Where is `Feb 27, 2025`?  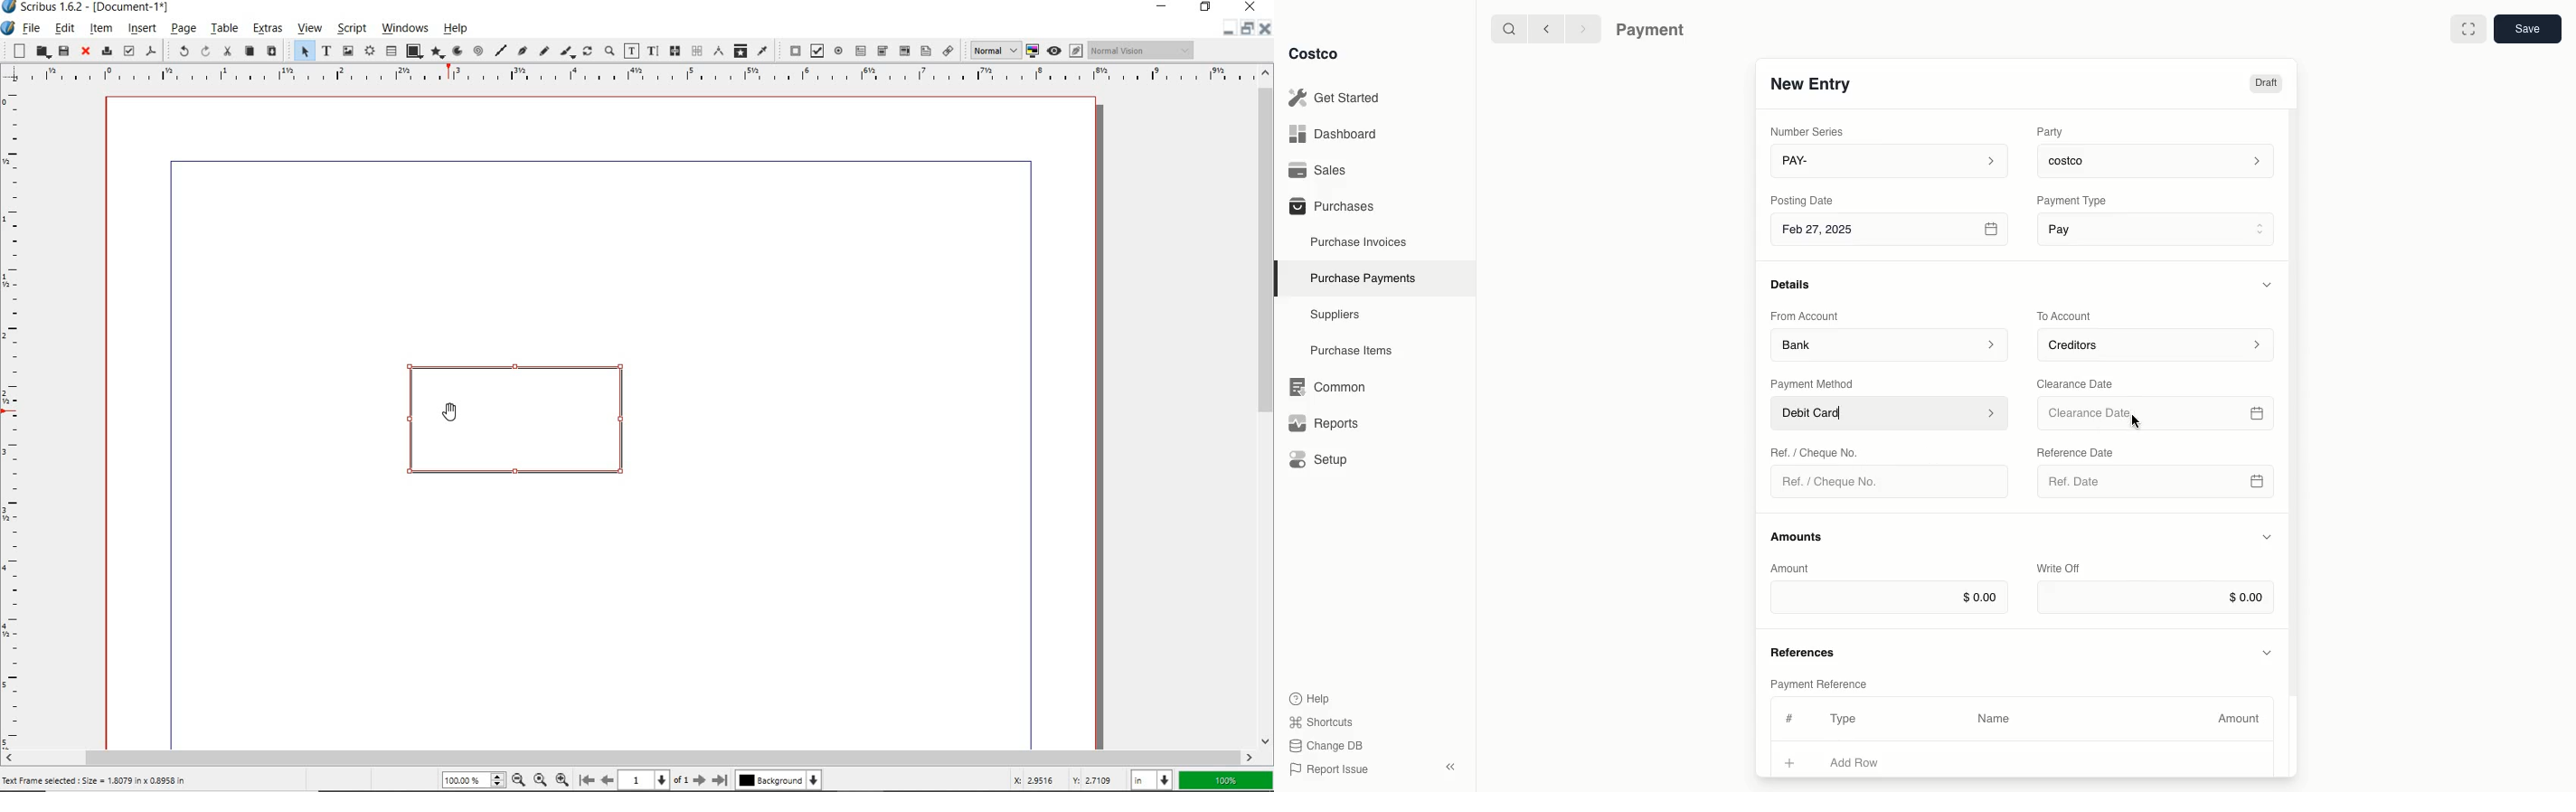 Feb 27, 2025 is located at coordinates (1892, 232).